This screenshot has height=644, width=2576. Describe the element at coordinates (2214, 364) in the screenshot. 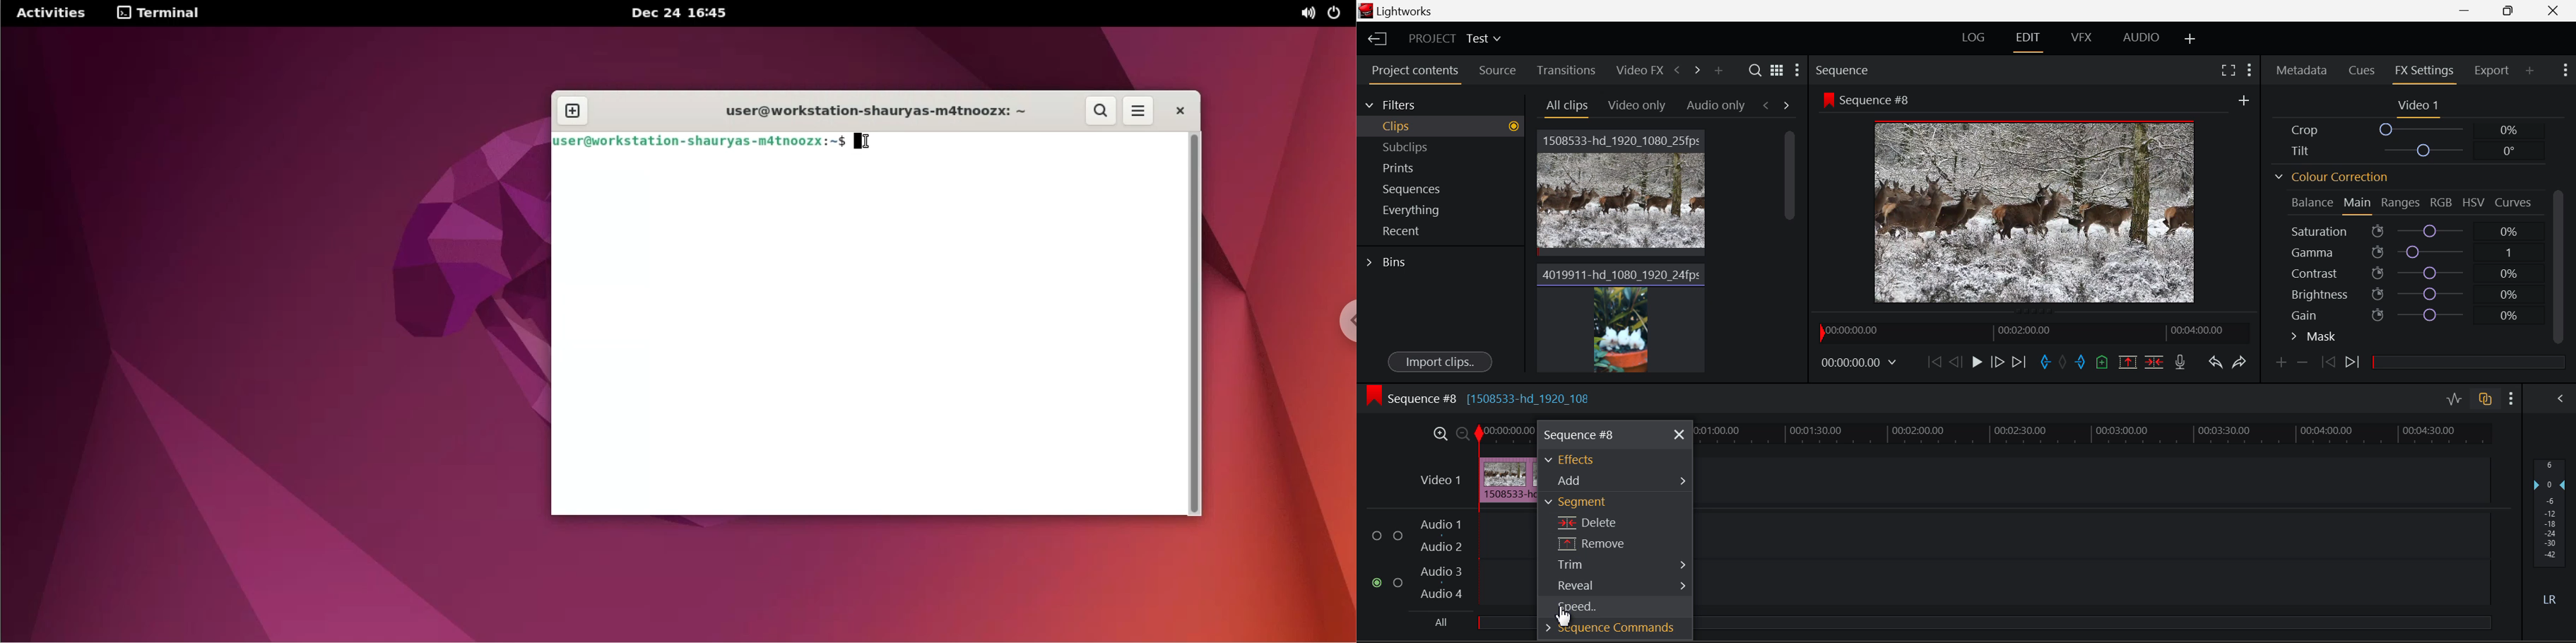

I see `Undo` at that location.